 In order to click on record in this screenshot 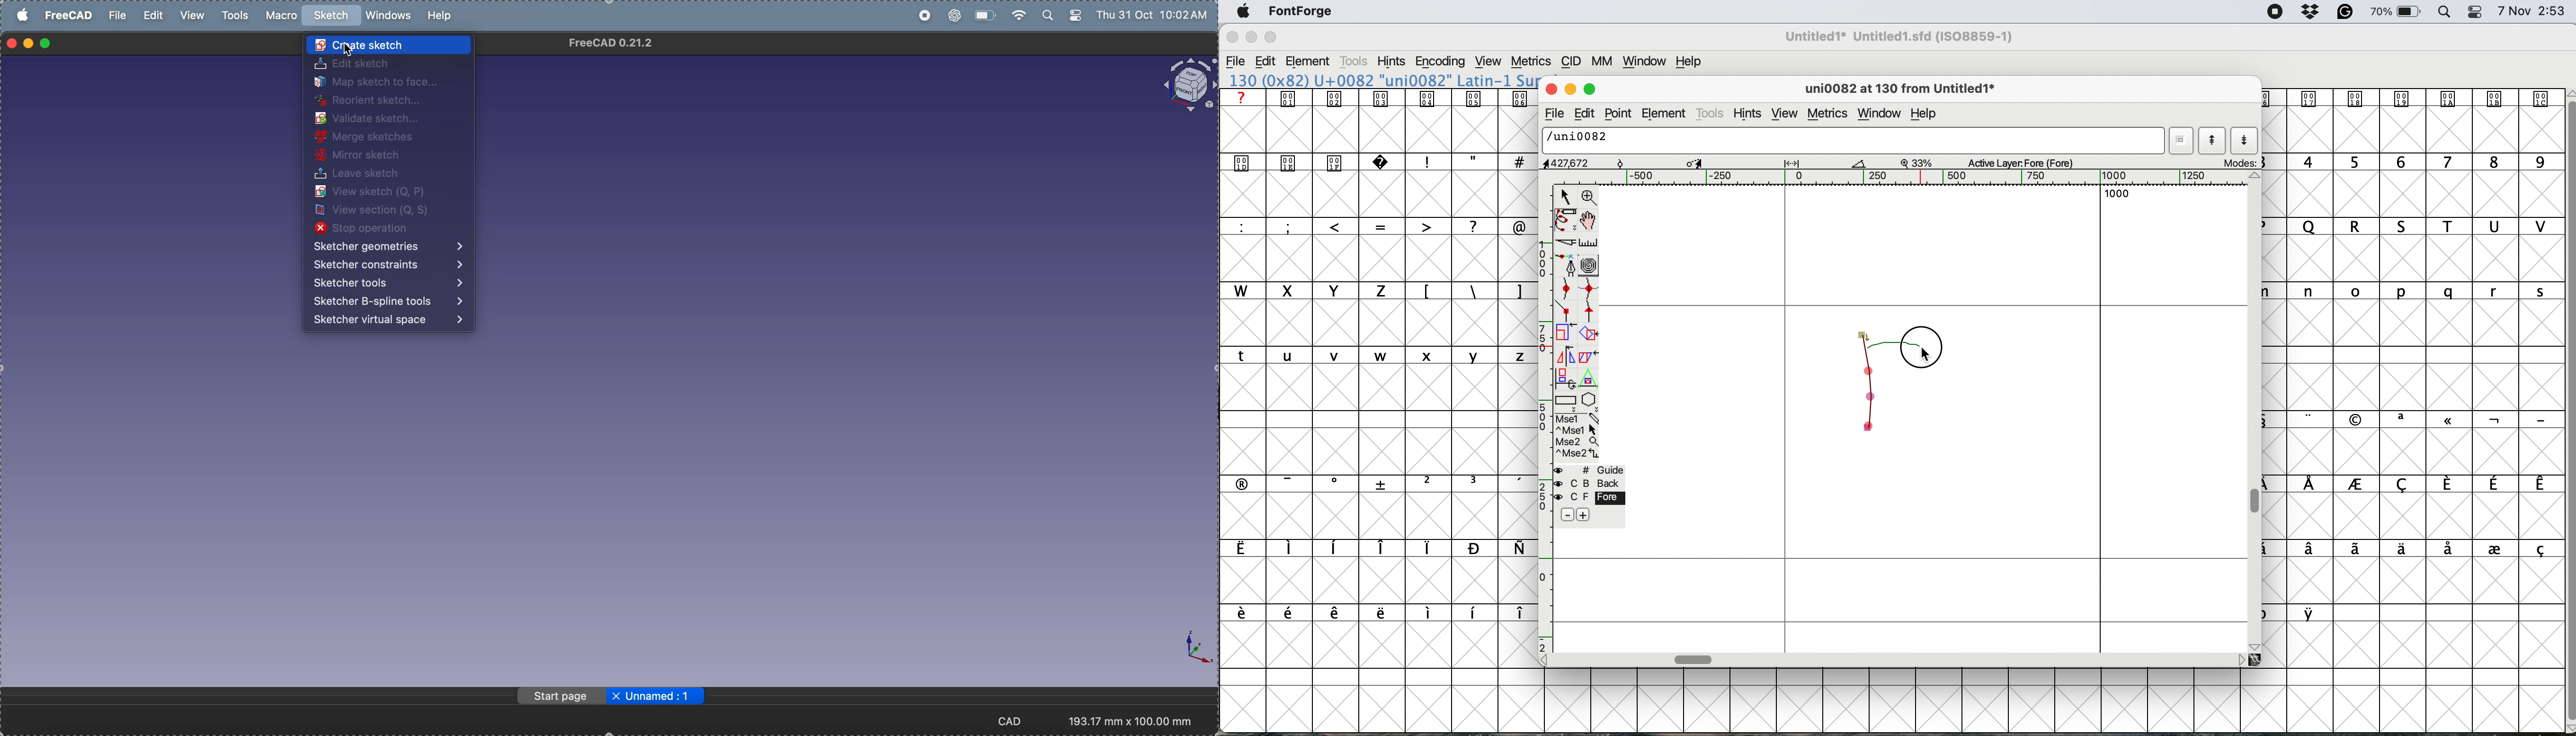, I will do `click(924, 16)`.